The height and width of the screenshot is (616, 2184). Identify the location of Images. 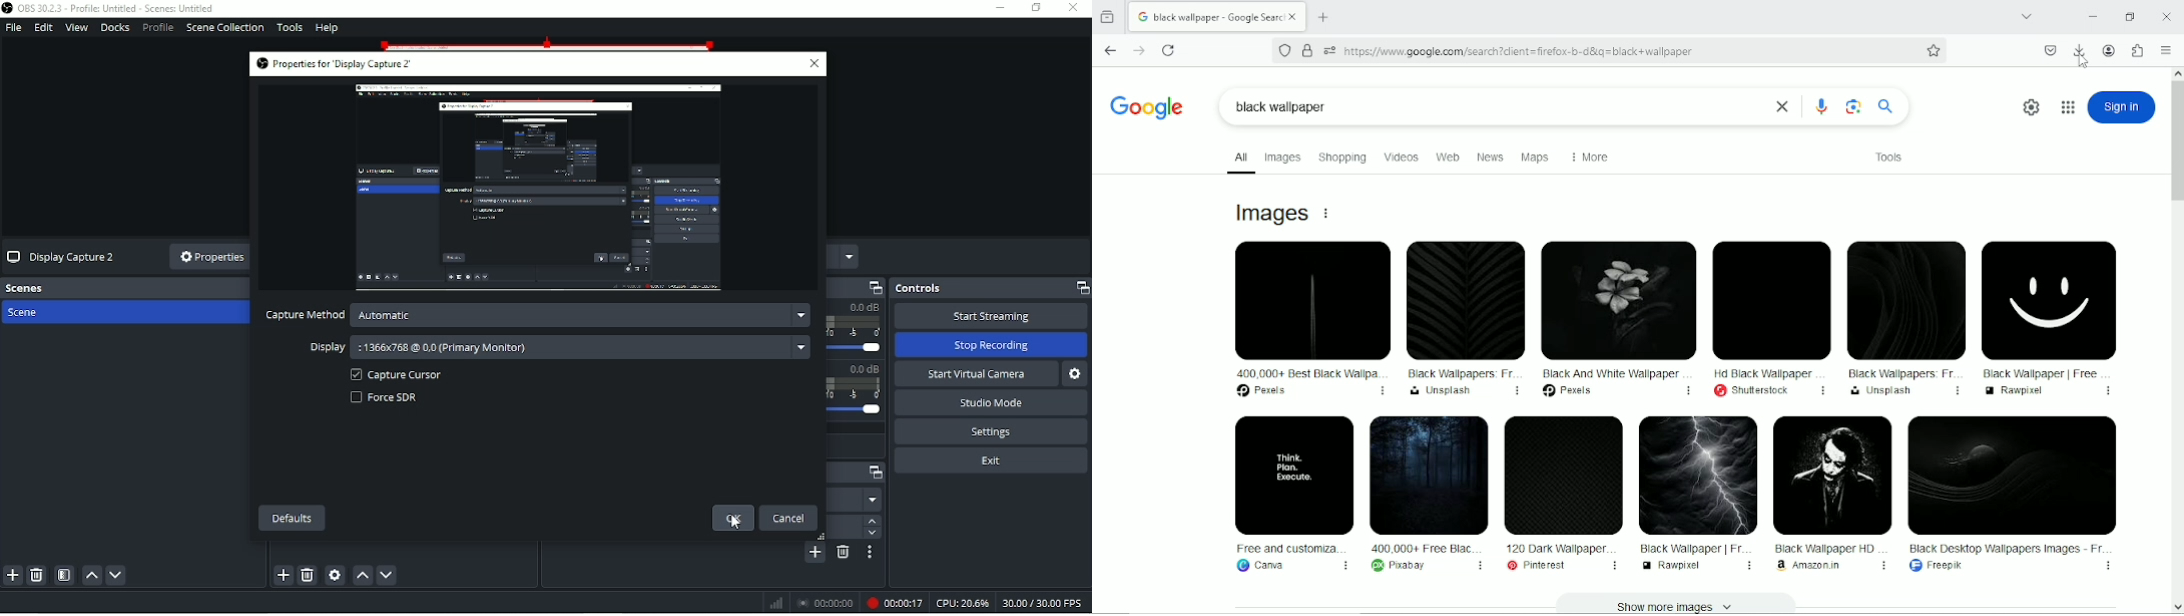
(1272, 212).